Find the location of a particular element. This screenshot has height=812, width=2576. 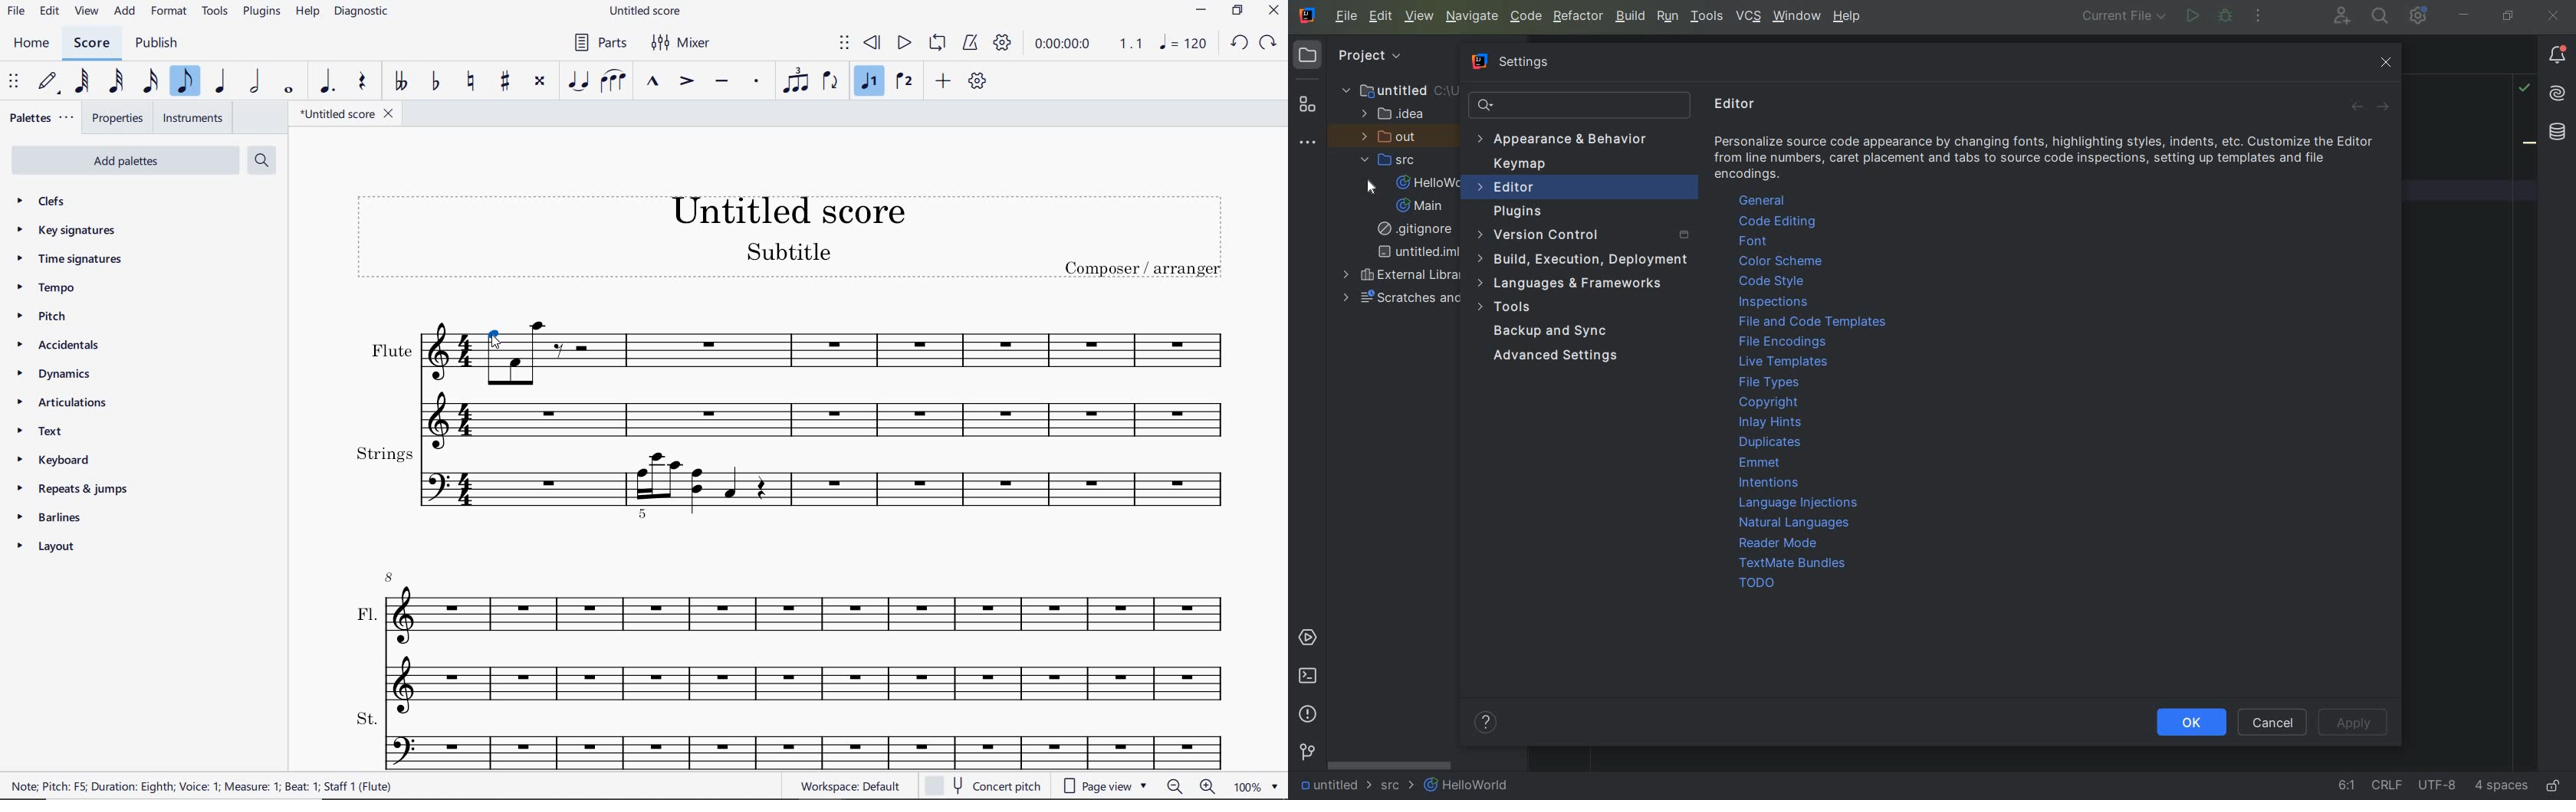

bookmark is located at coordinates (2529, 146).